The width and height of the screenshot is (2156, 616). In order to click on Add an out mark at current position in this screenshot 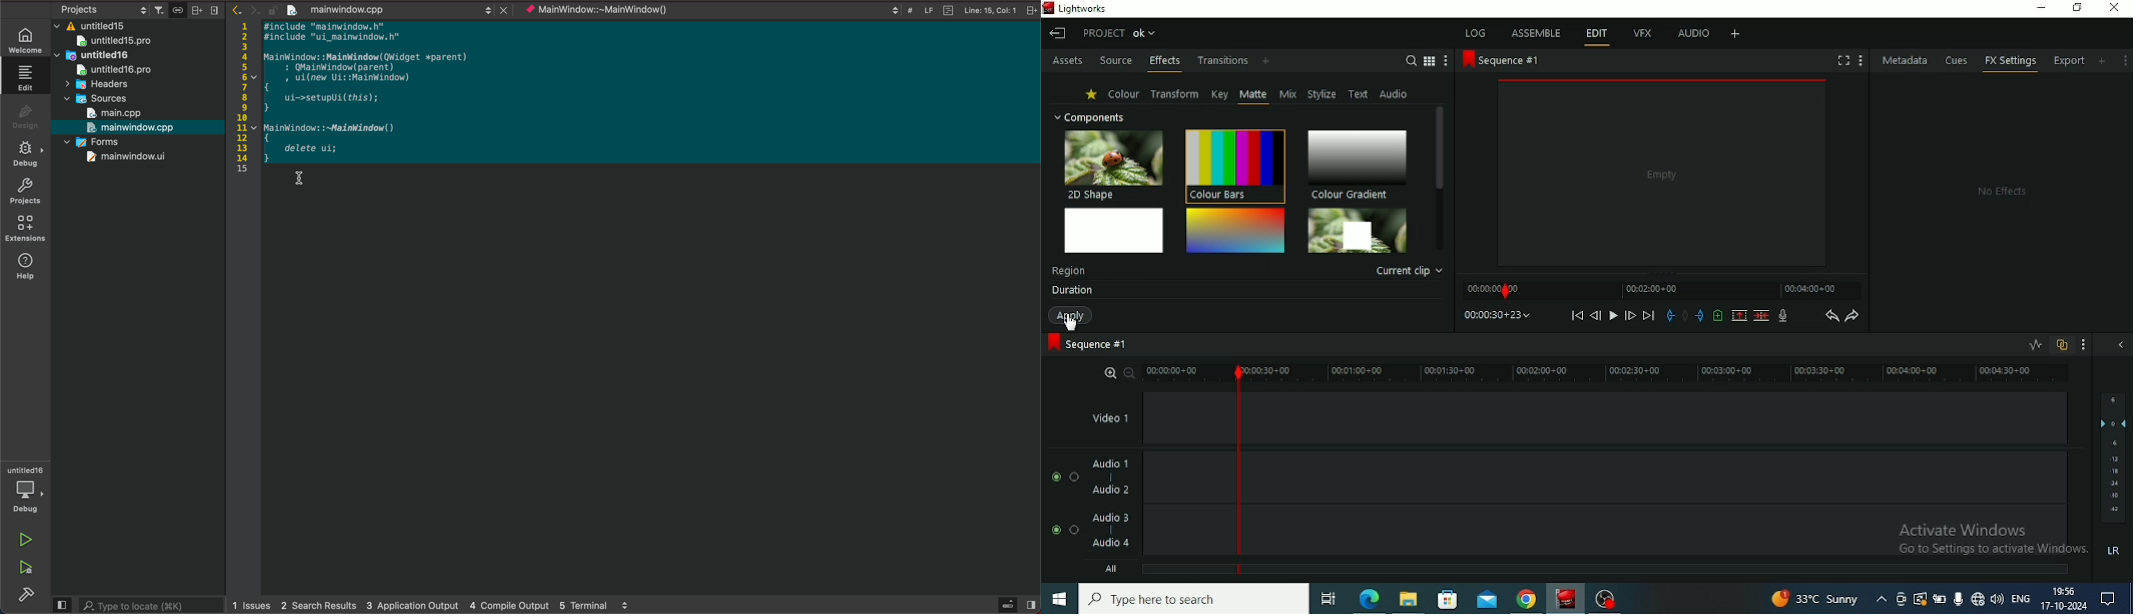, I will do `click(1700, 316)`.